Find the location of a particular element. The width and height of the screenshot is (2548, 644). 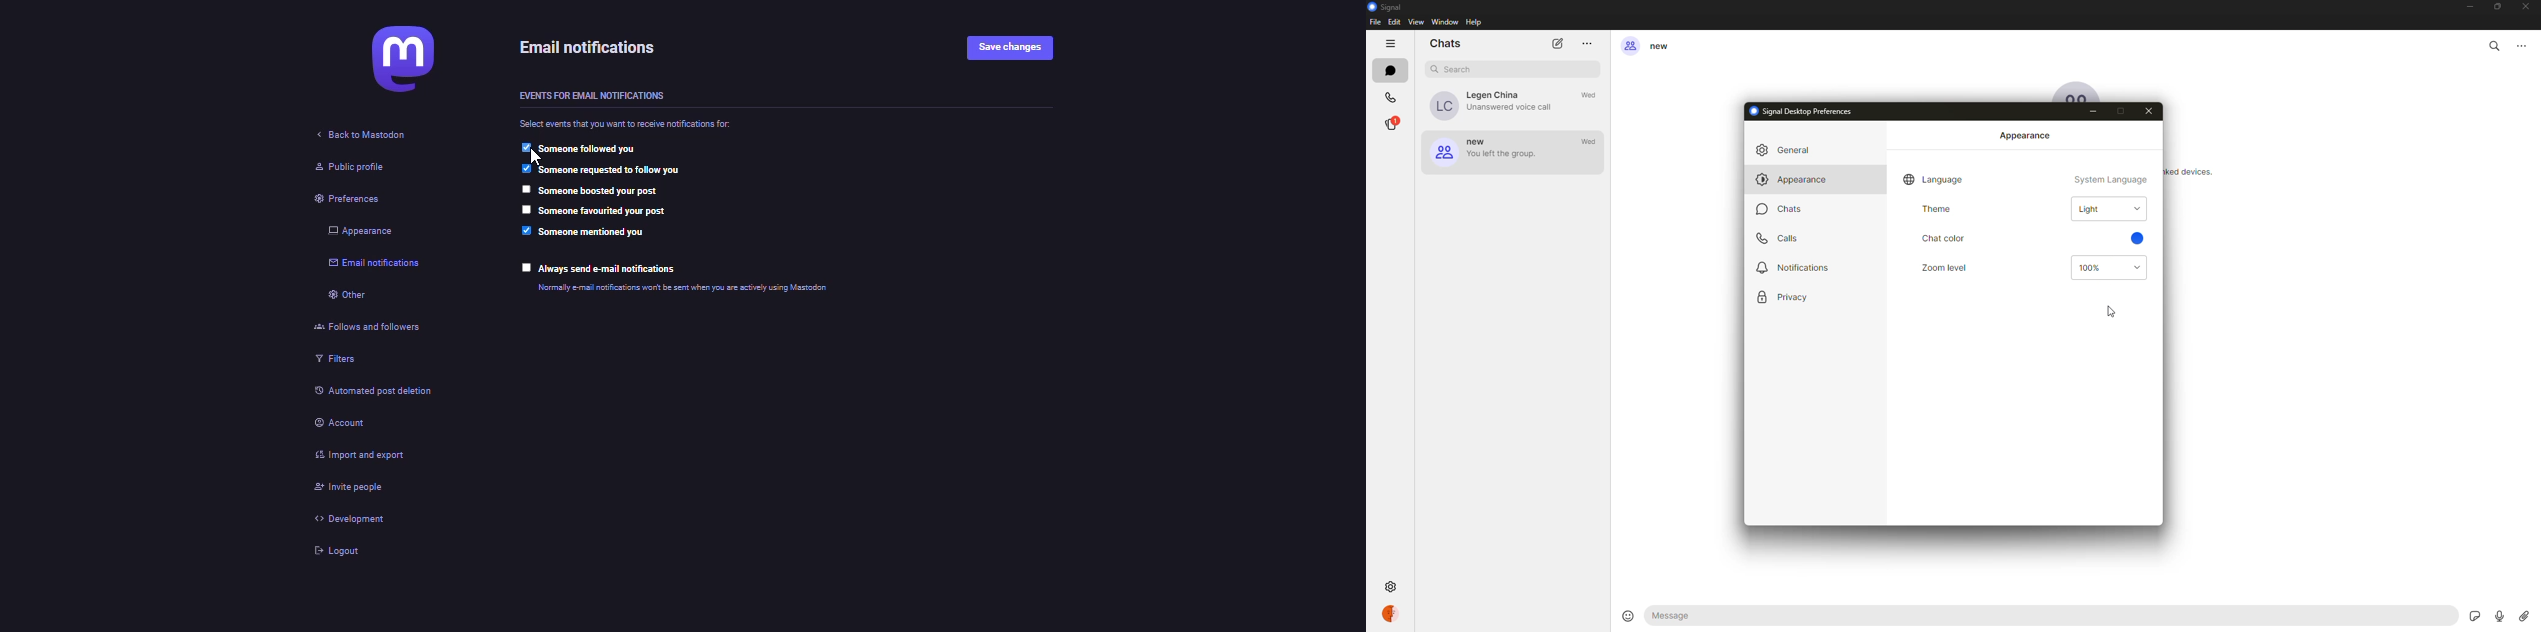

follows and followers is located at coordinates (366, 326).